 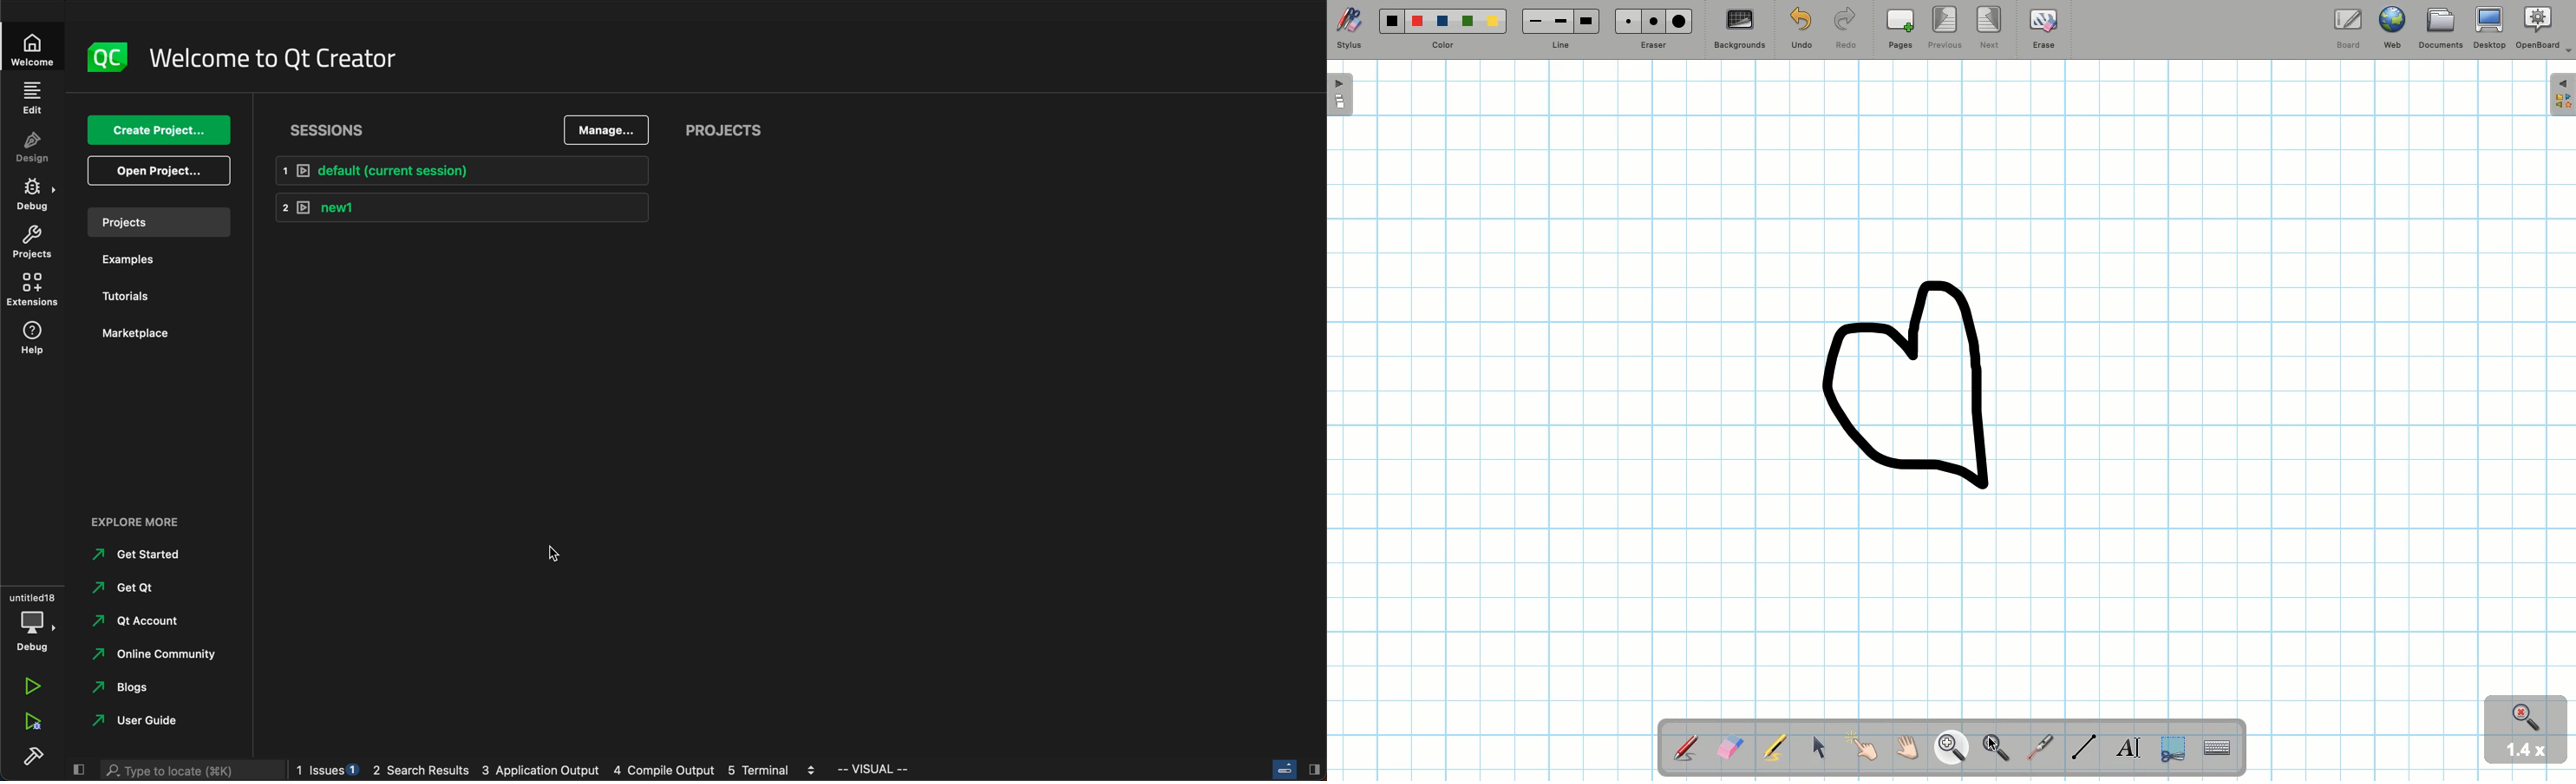 What do you see at coordinates (1801, 30) in the screenshot?
I see `Undo` at bounding box center [1801, 30].